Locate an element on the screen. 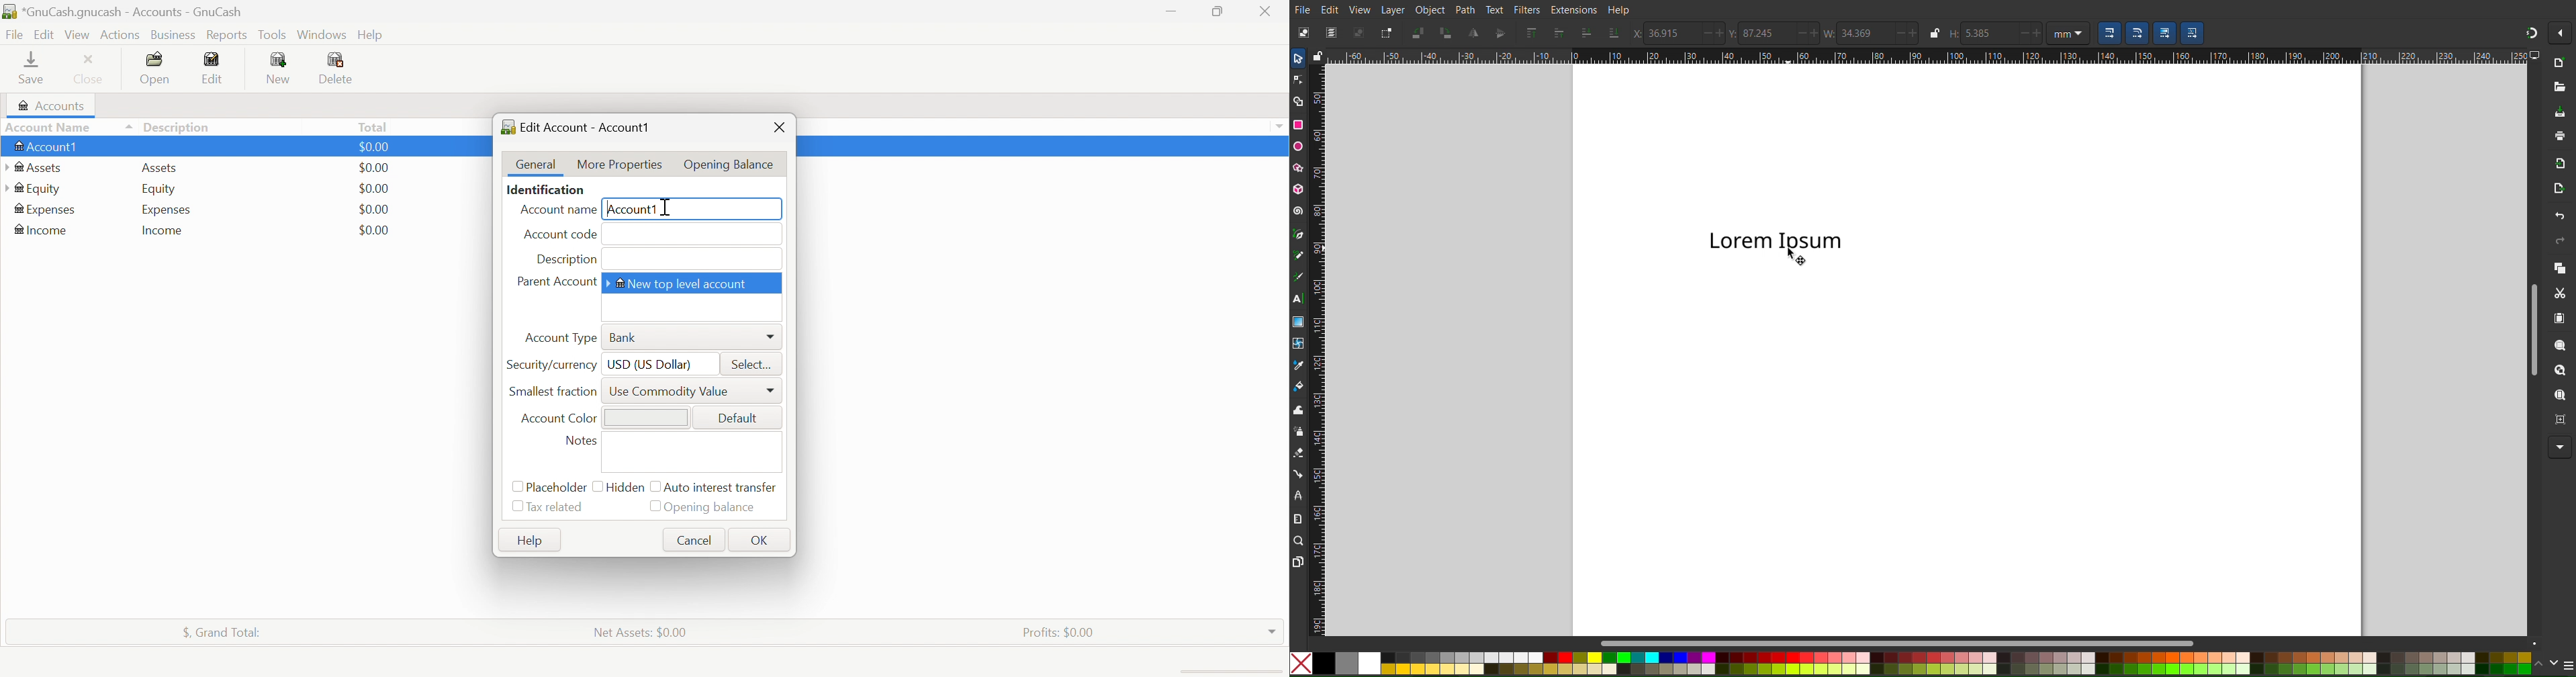 This screenshot has width=2576, height=700. Account Type is located at coordinates (561, 337).